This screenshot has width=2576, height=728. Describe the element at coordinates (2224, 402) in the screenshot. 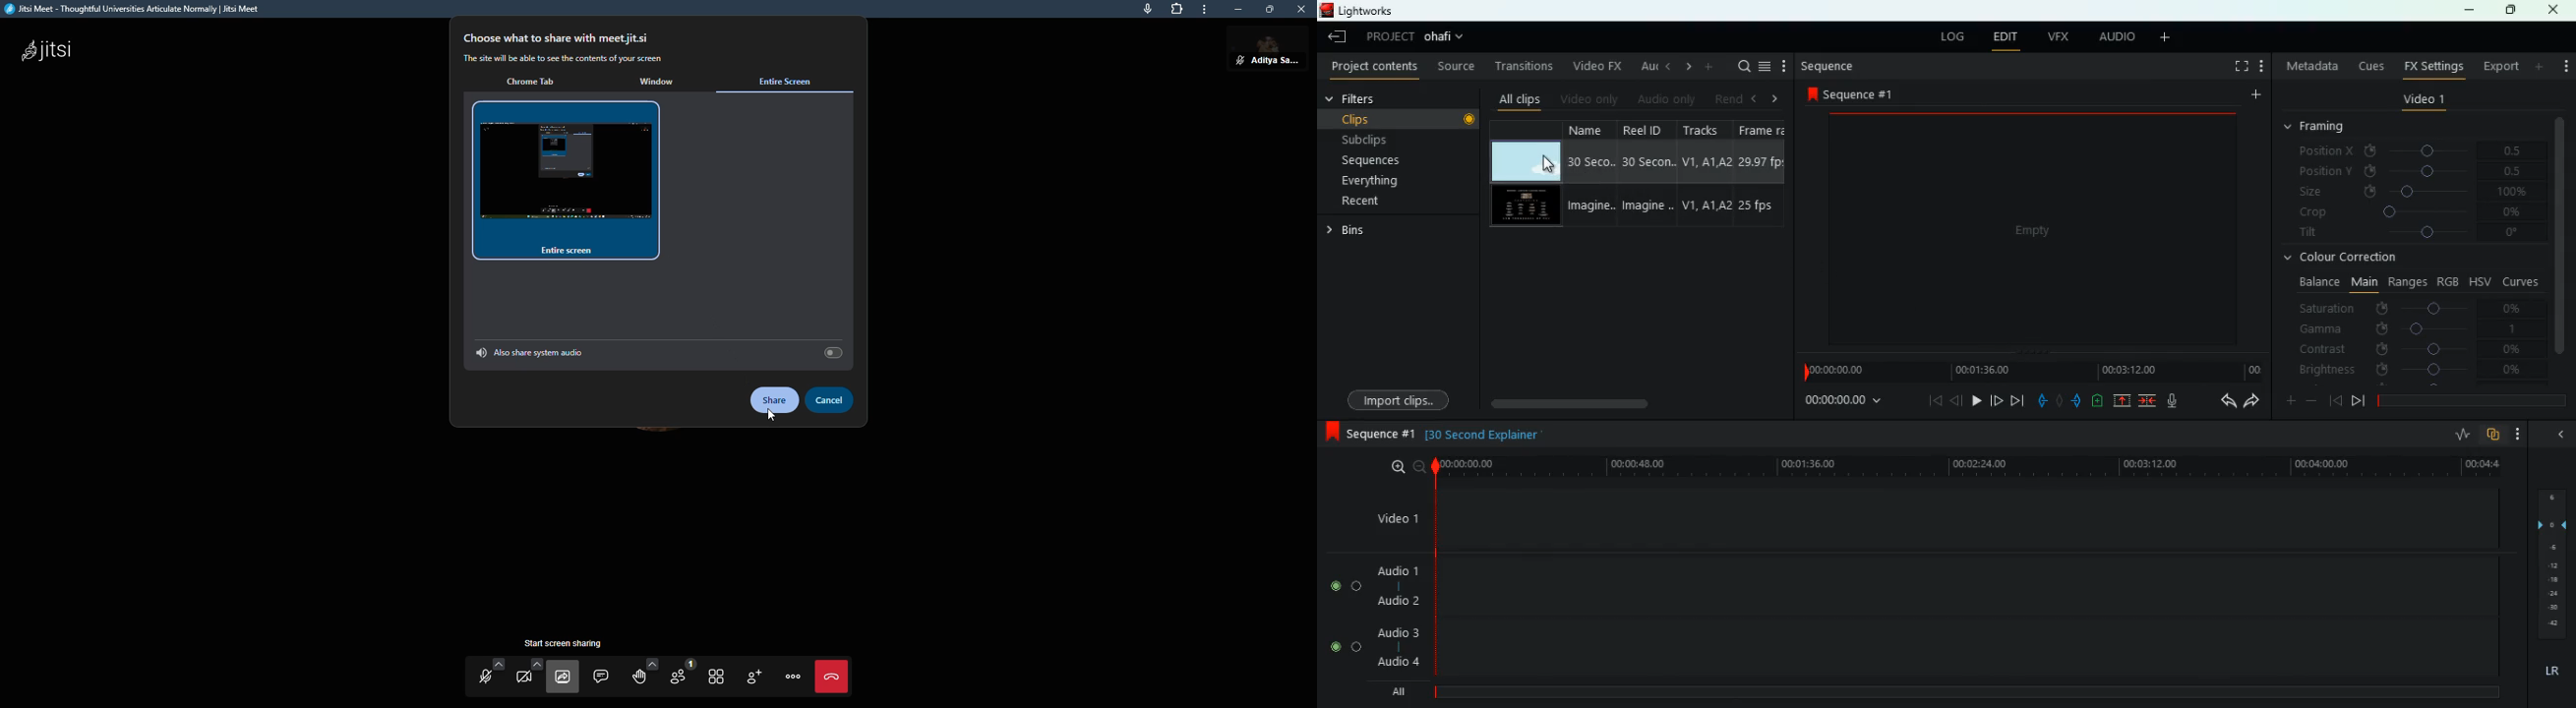

I see `back` at that location.